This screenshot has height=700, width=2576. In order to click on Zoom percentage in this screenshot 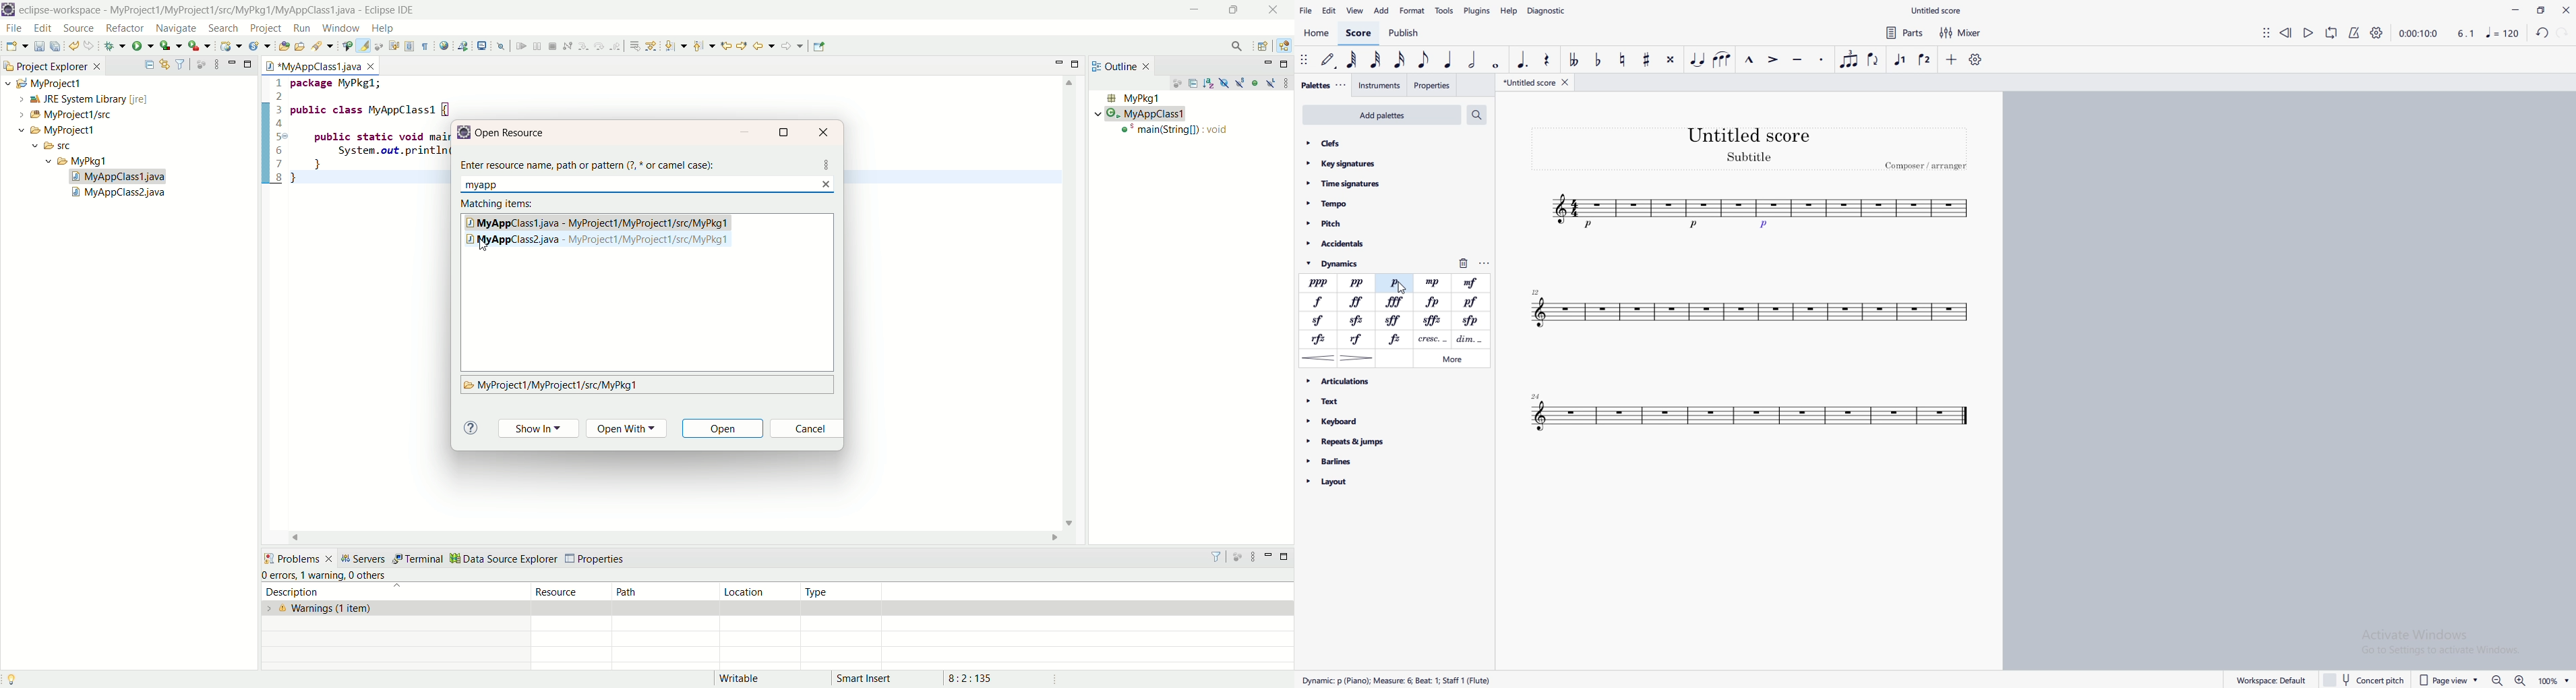, I will do `click(2556, 680)`.